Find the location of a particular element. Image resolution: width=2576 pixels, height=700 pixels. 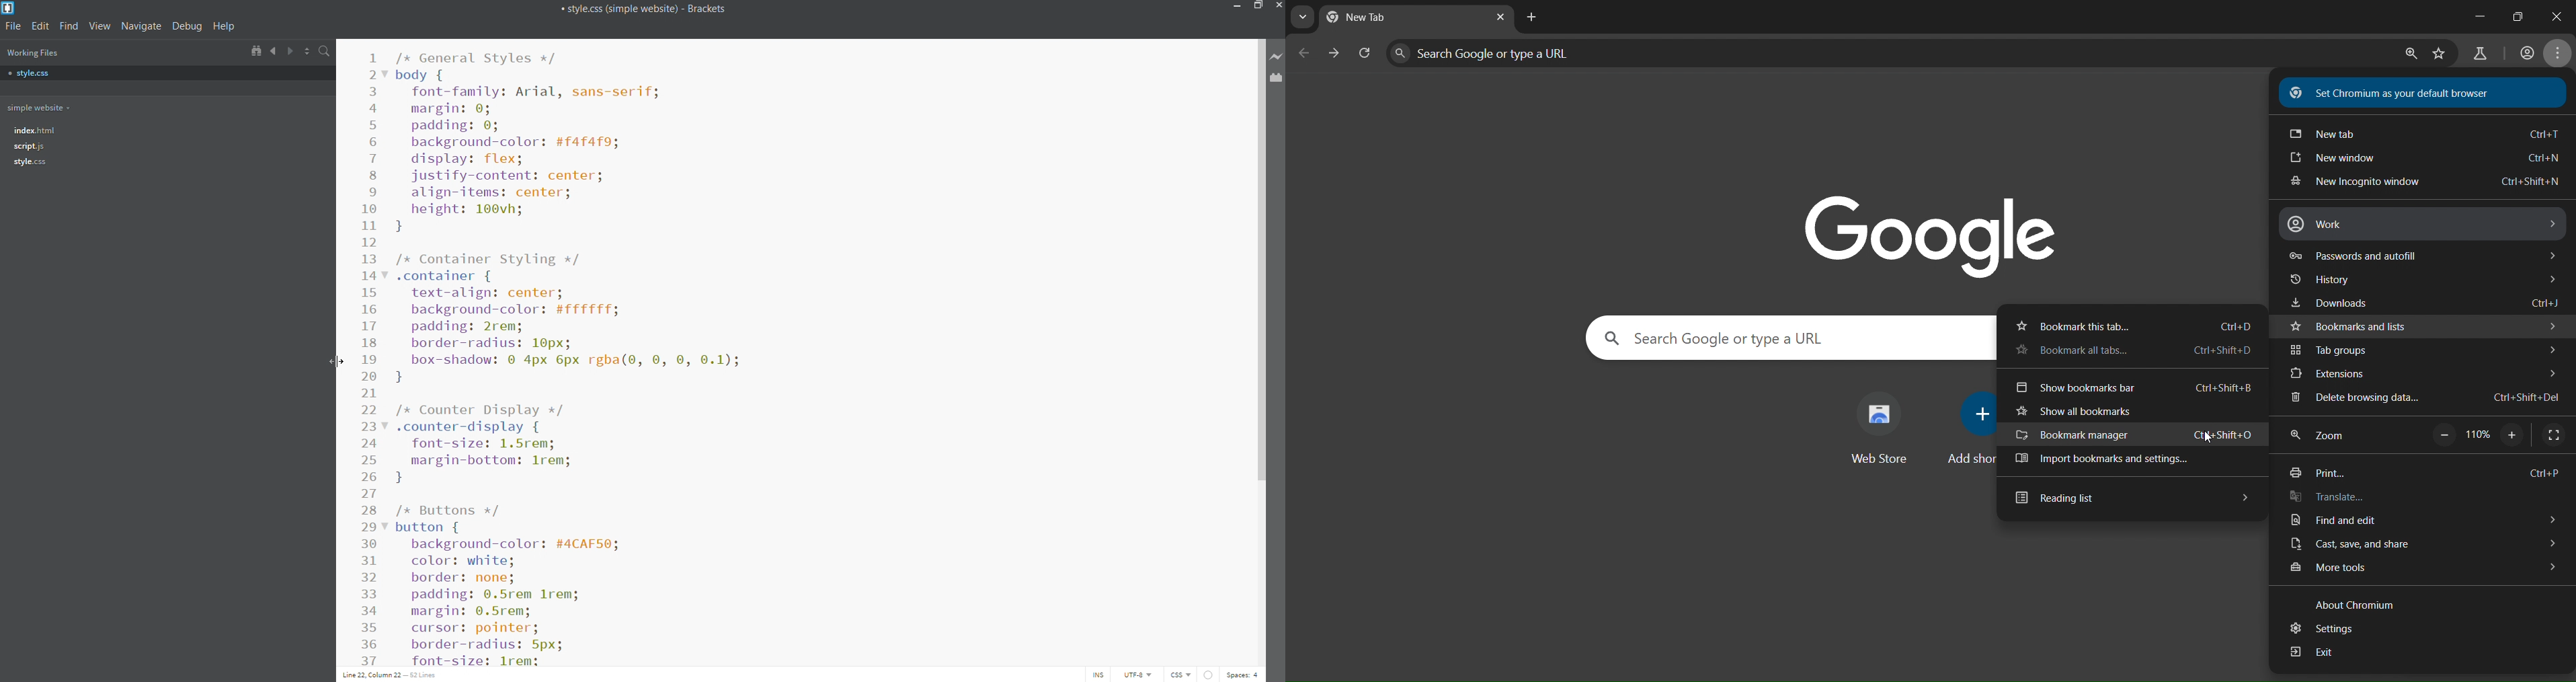

scroll bar is located at coordinates (1260, 351).